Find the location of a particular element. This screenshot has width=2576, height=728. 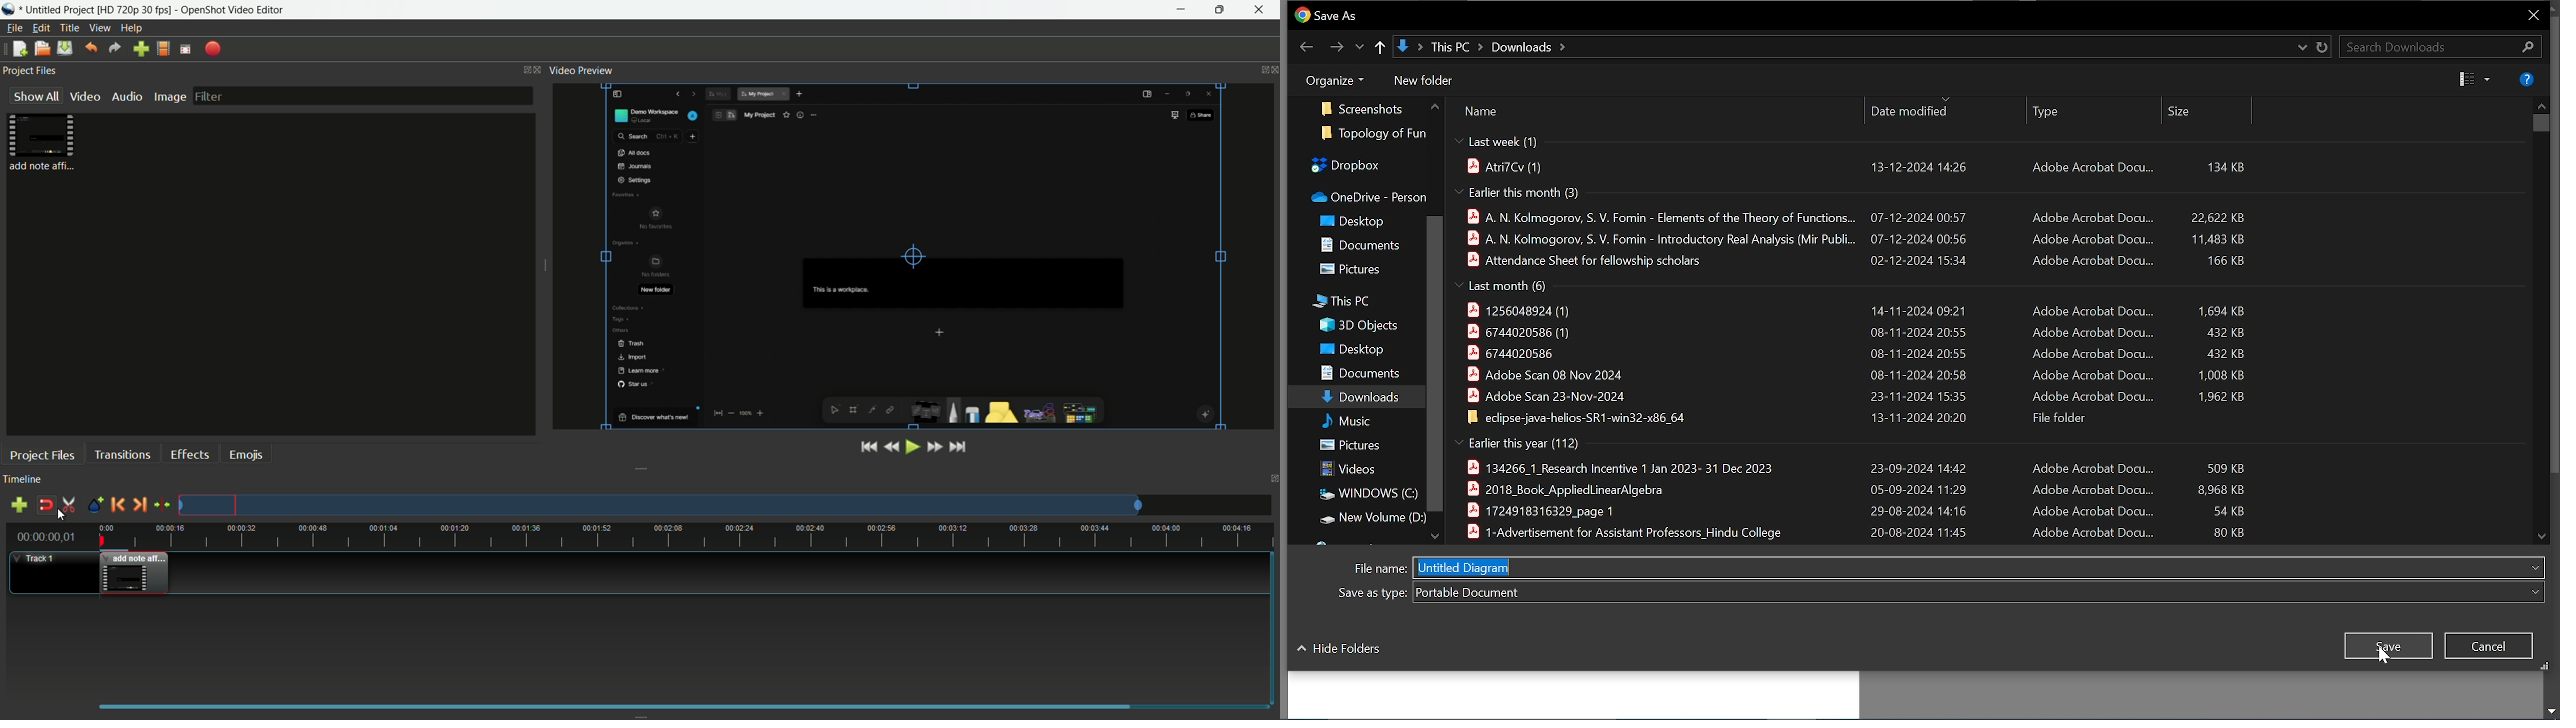

fast forward is located at coordinates (934, 448).